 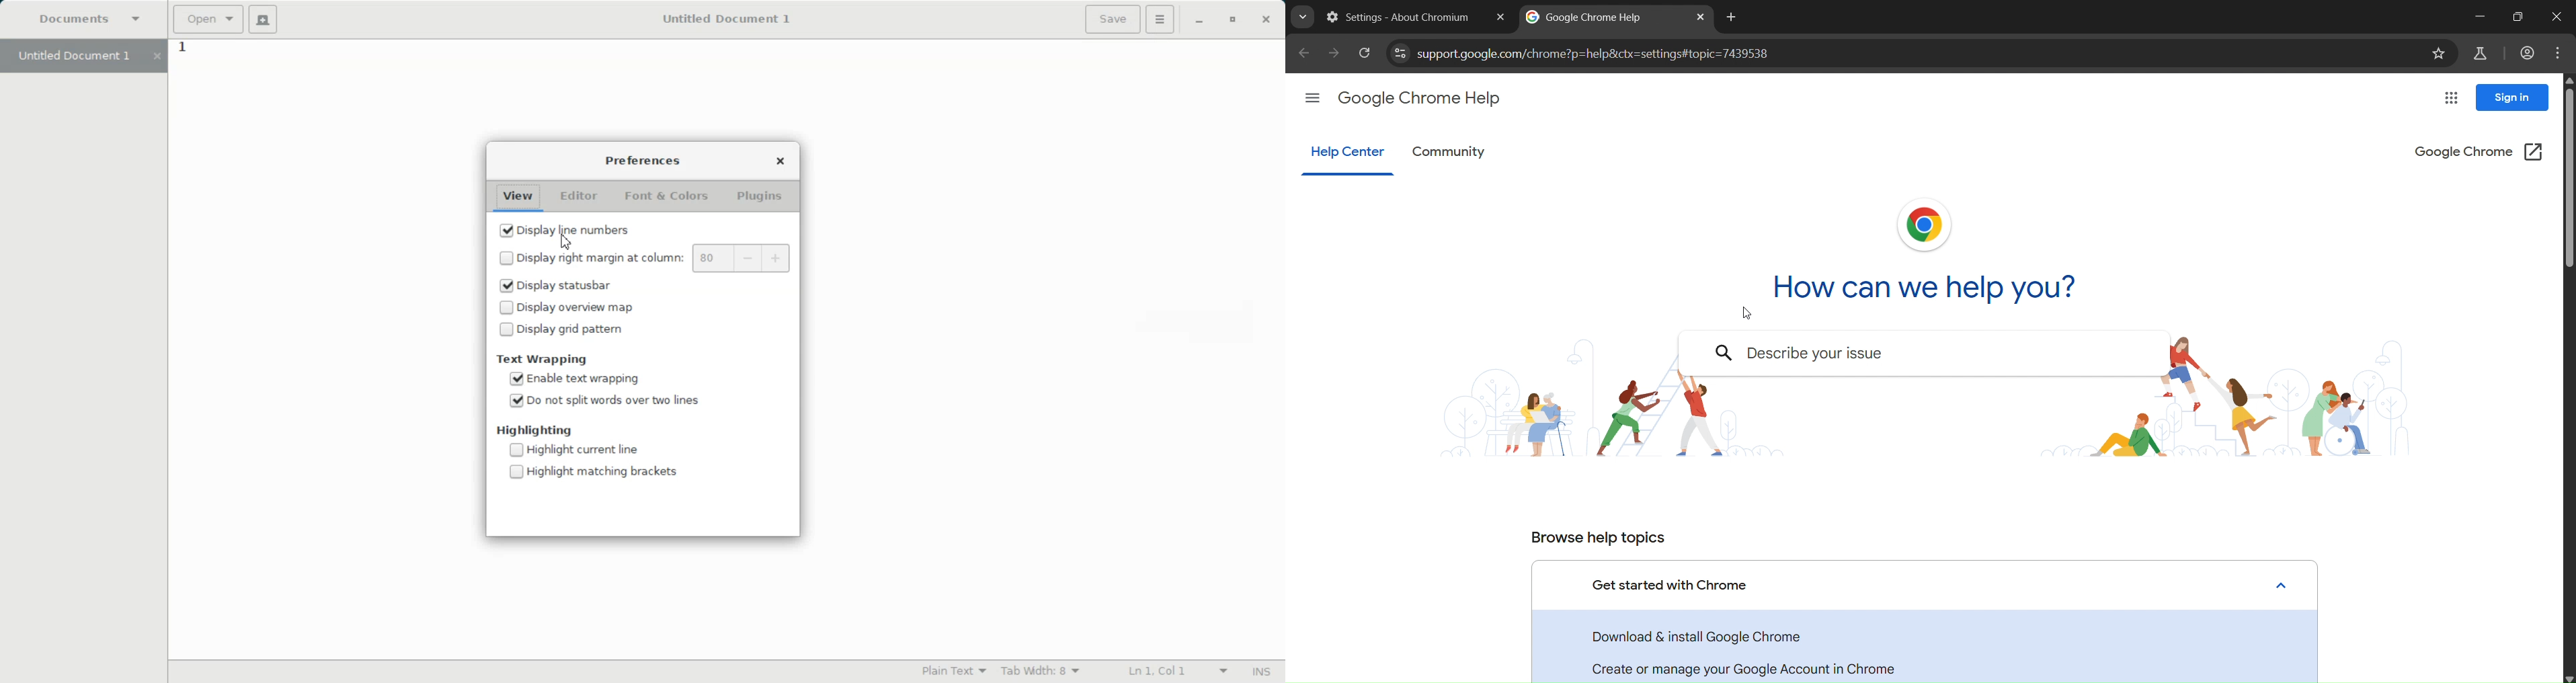 What do you see at coordinates (590, 256) in the screenshot?
I see `(un)check Disable Display right margin at column` at bounding box center [590, 256].